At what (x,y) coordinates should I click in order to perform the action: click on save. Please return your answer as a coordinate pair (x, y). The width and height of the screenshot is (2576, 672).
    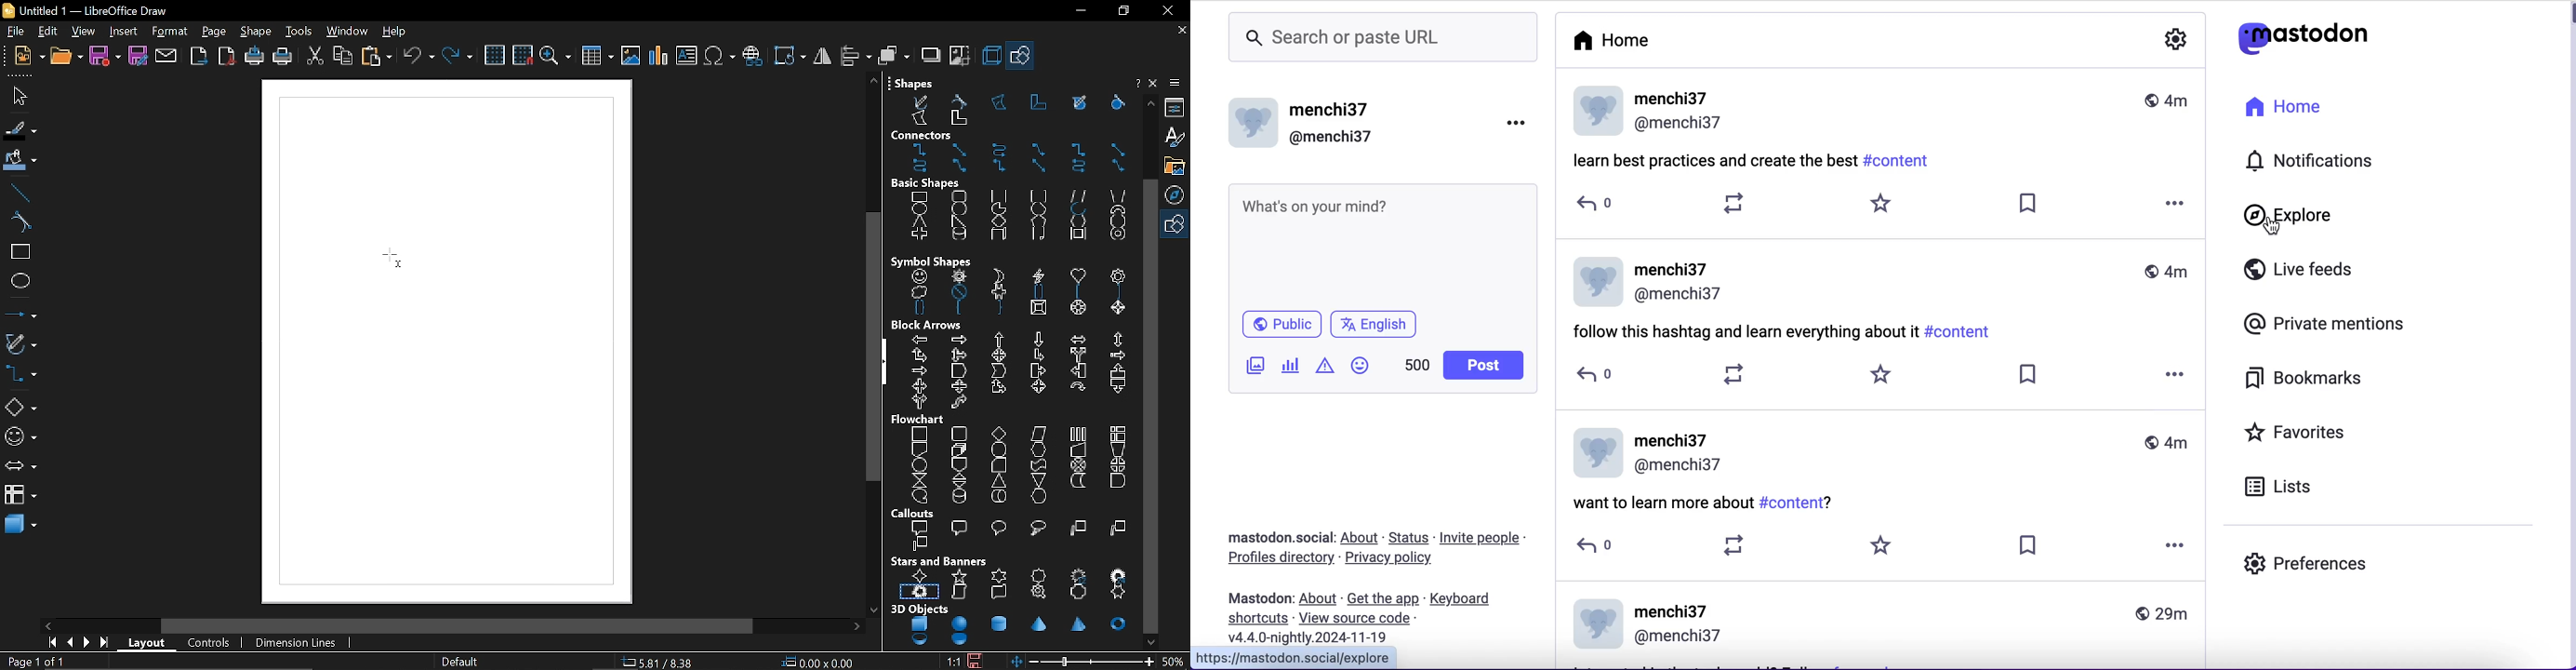
    Looking at the image, I should click on (2029, 202).